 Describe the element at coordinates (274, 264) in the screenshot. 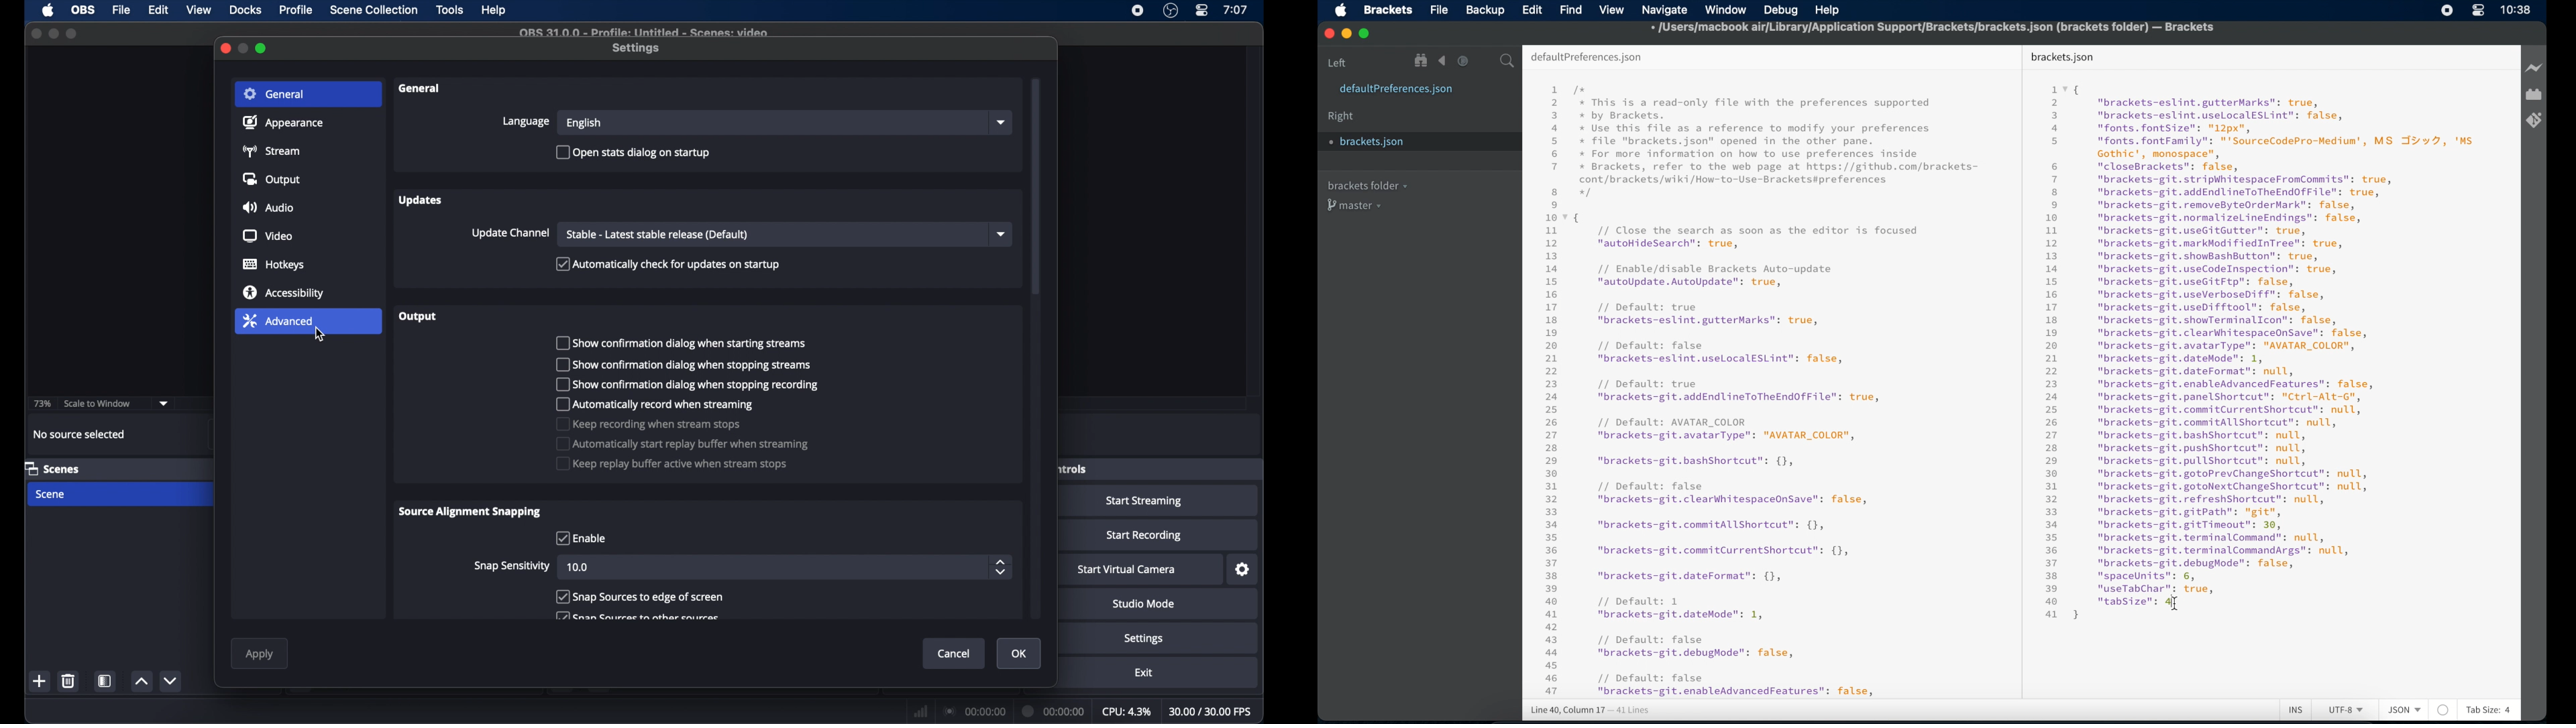

I see `hotkeys` at that location.